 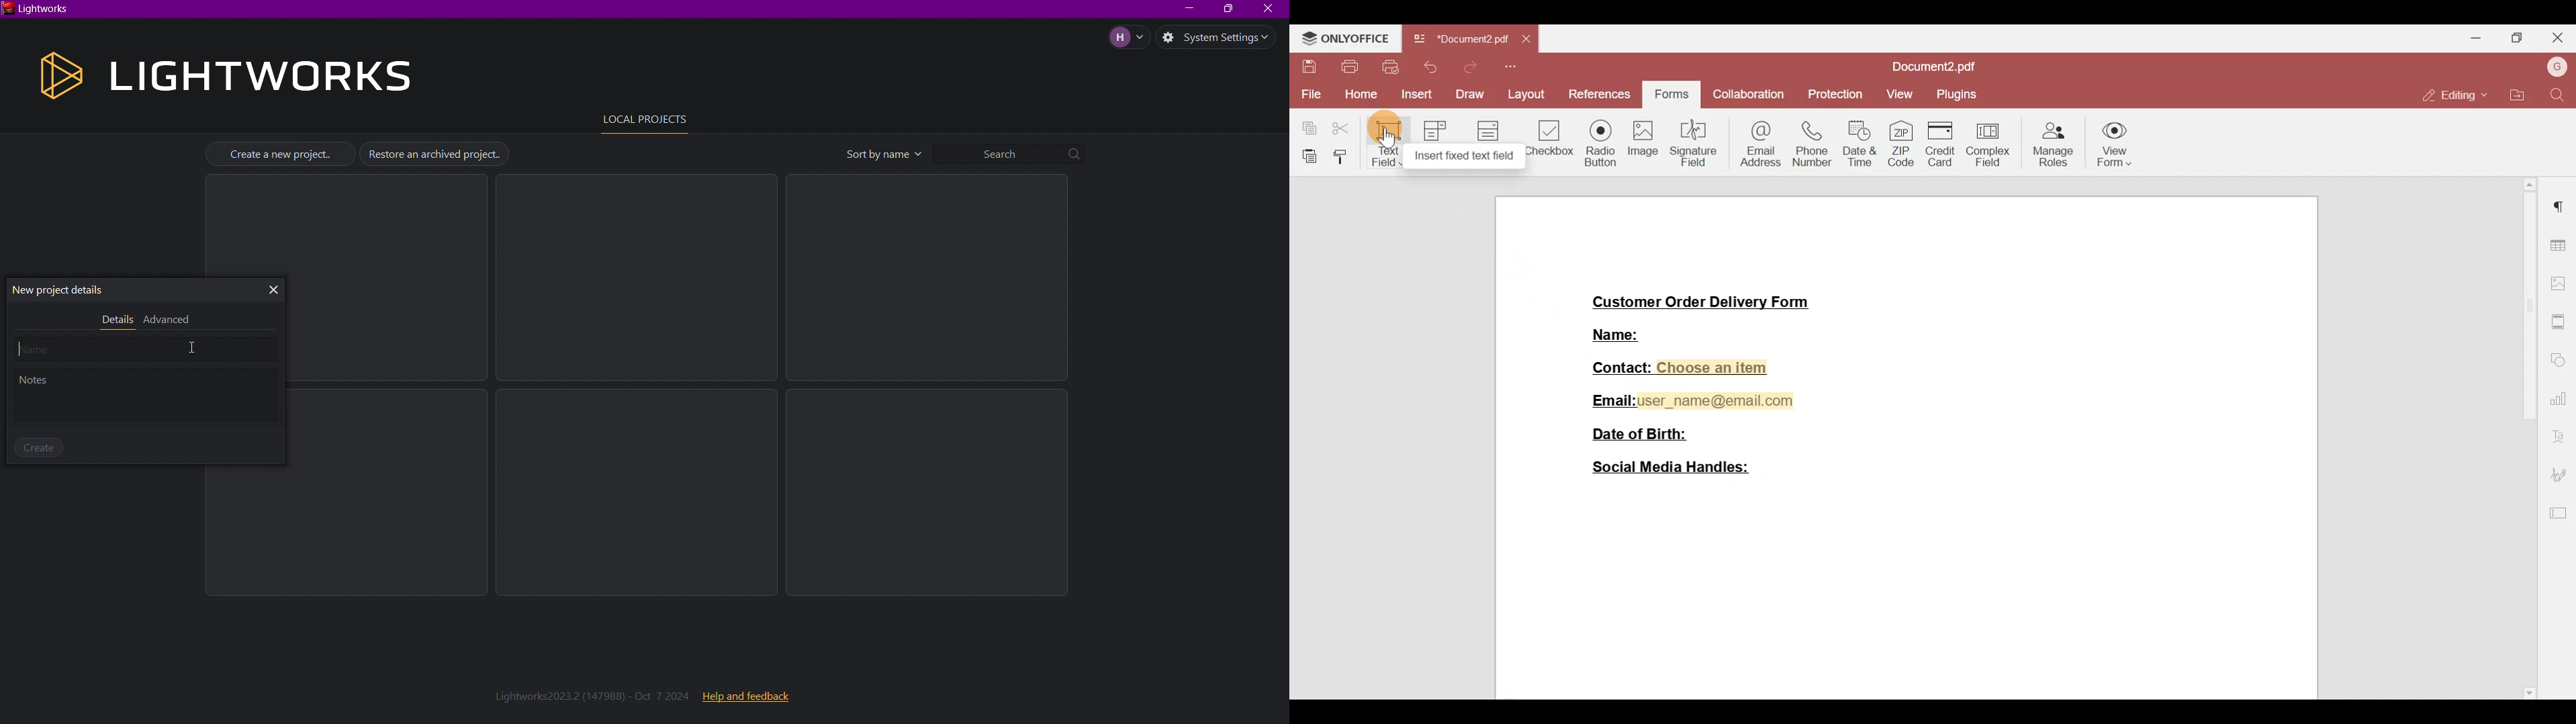 What do you see at coordinates (1832, 95) in the screenshot?
I see `Protection` at bounding box center [1832, 95].